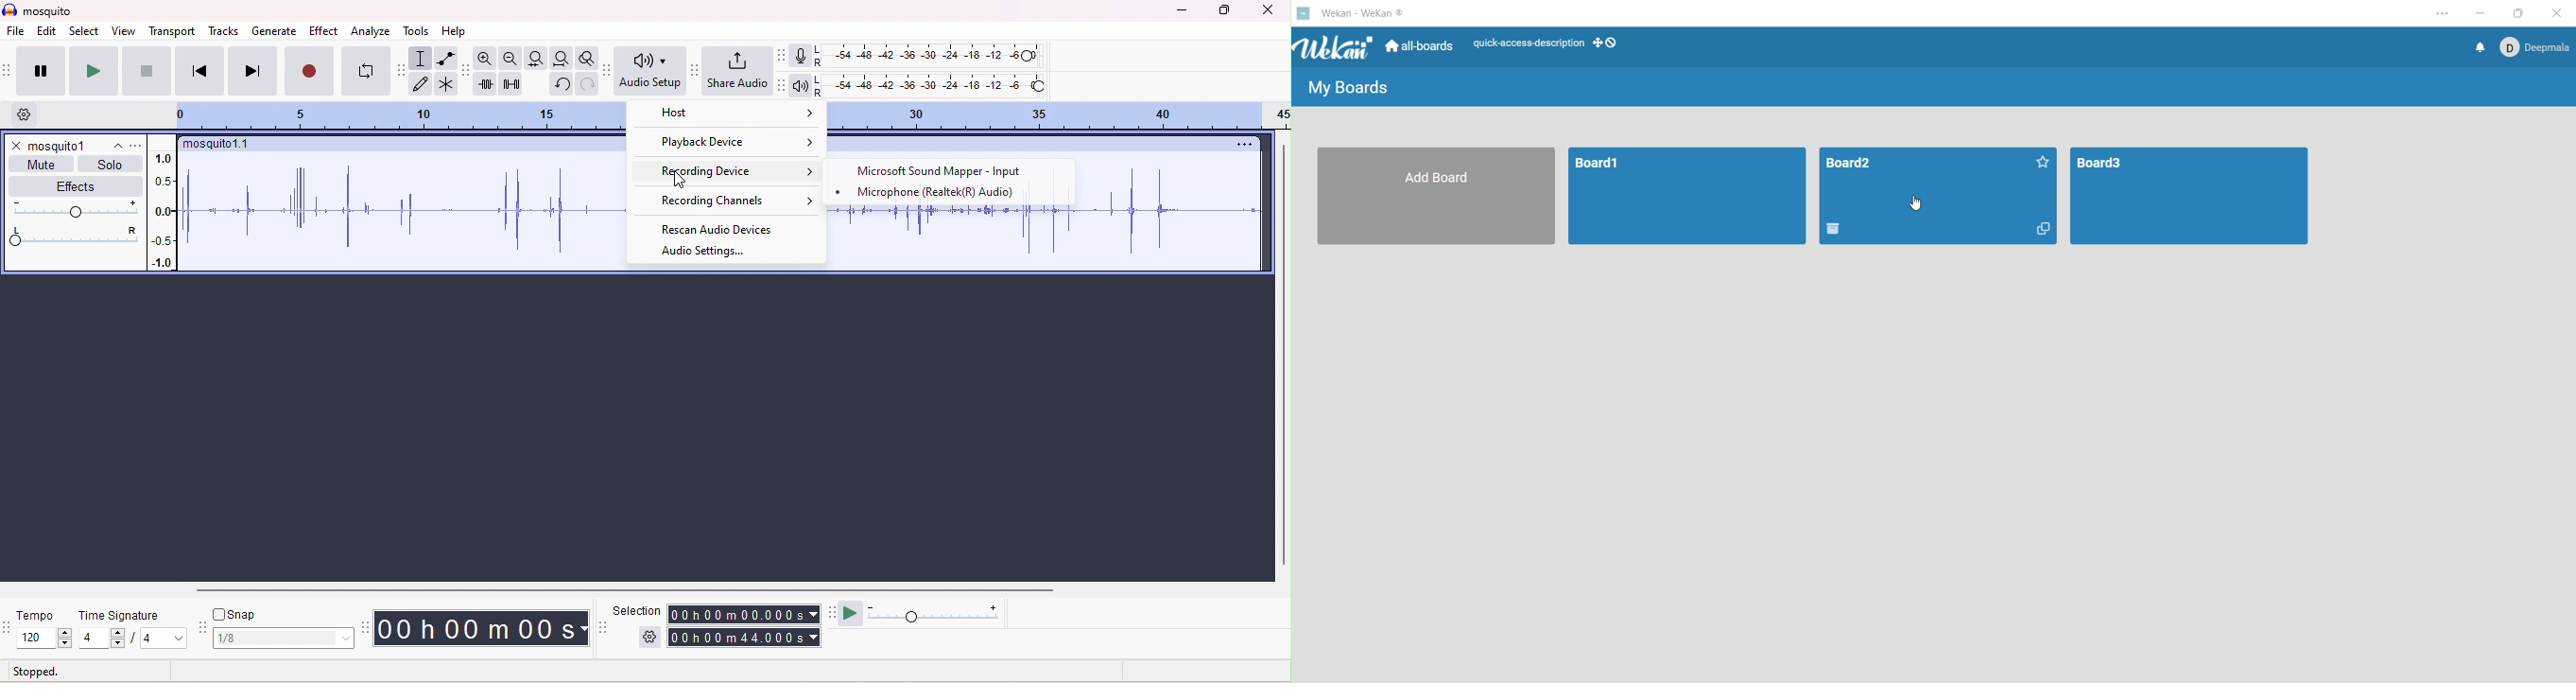 The image size is (2576, 700). I want to click on tracks, so click(224, 30).